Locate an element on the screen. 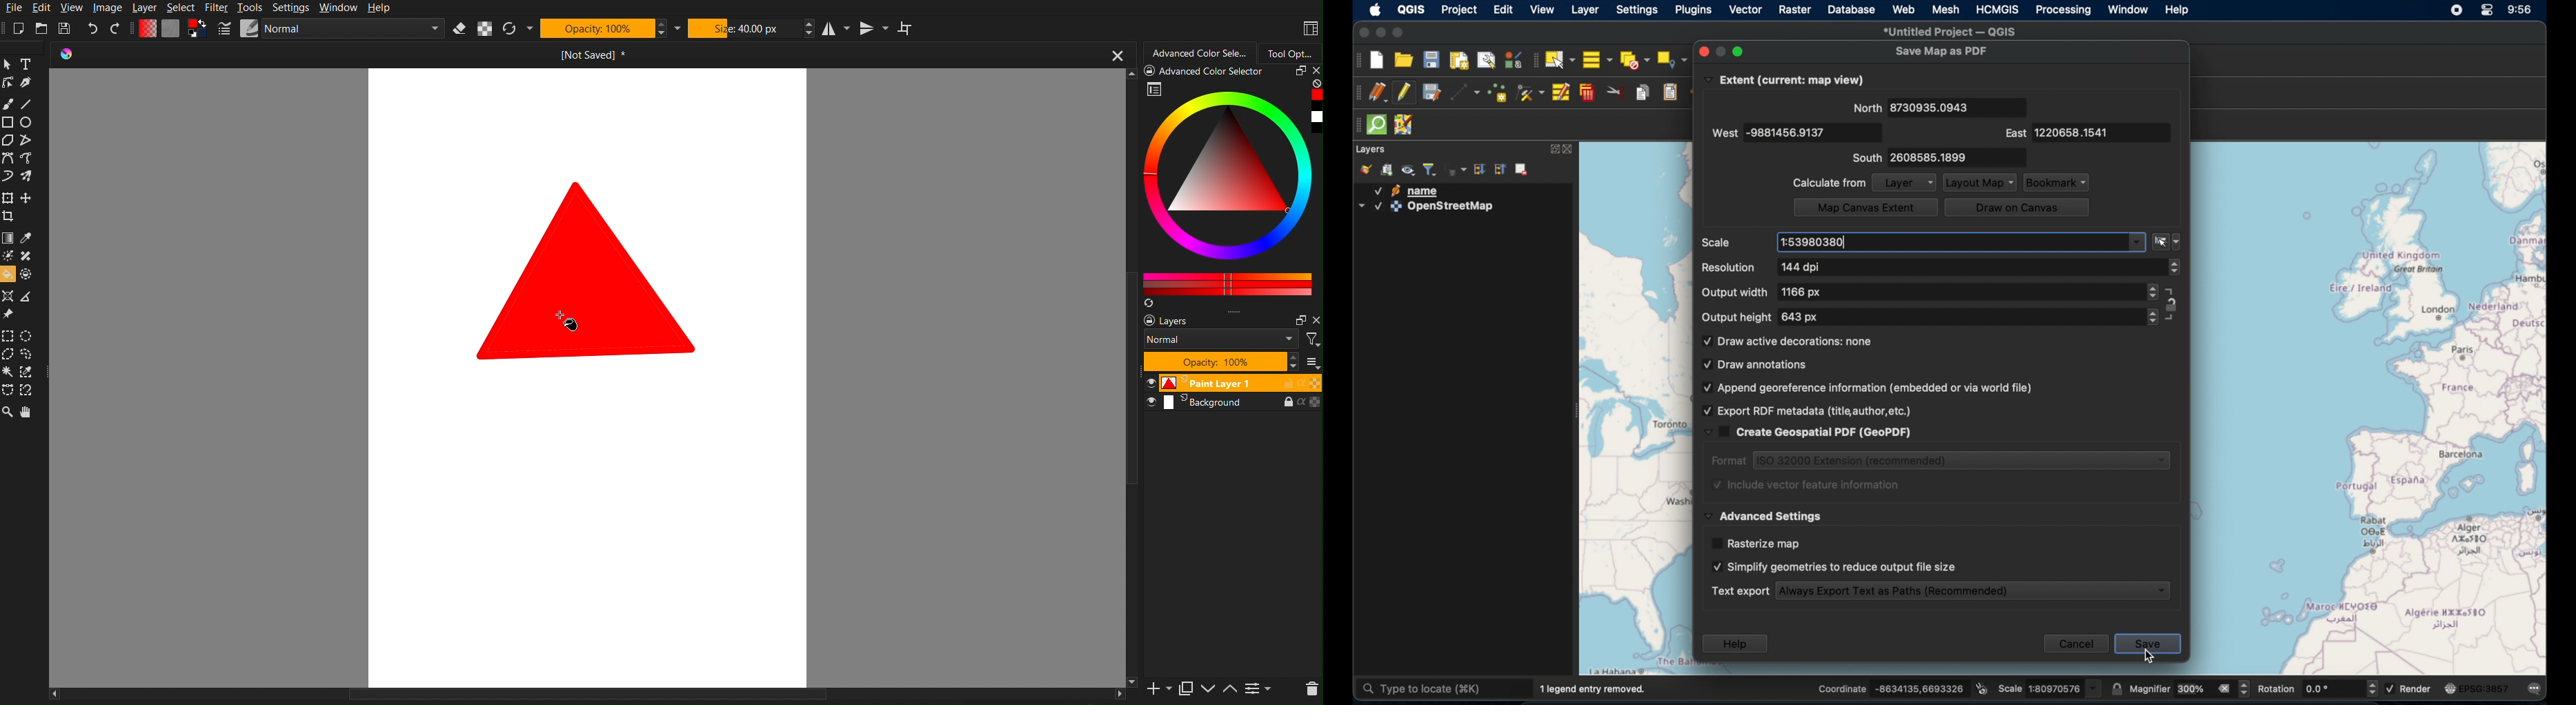 Image resolution: width=2576 pixels, height=728 pixels. bezier curve Selection Tools is located at coordinates (8, 391).